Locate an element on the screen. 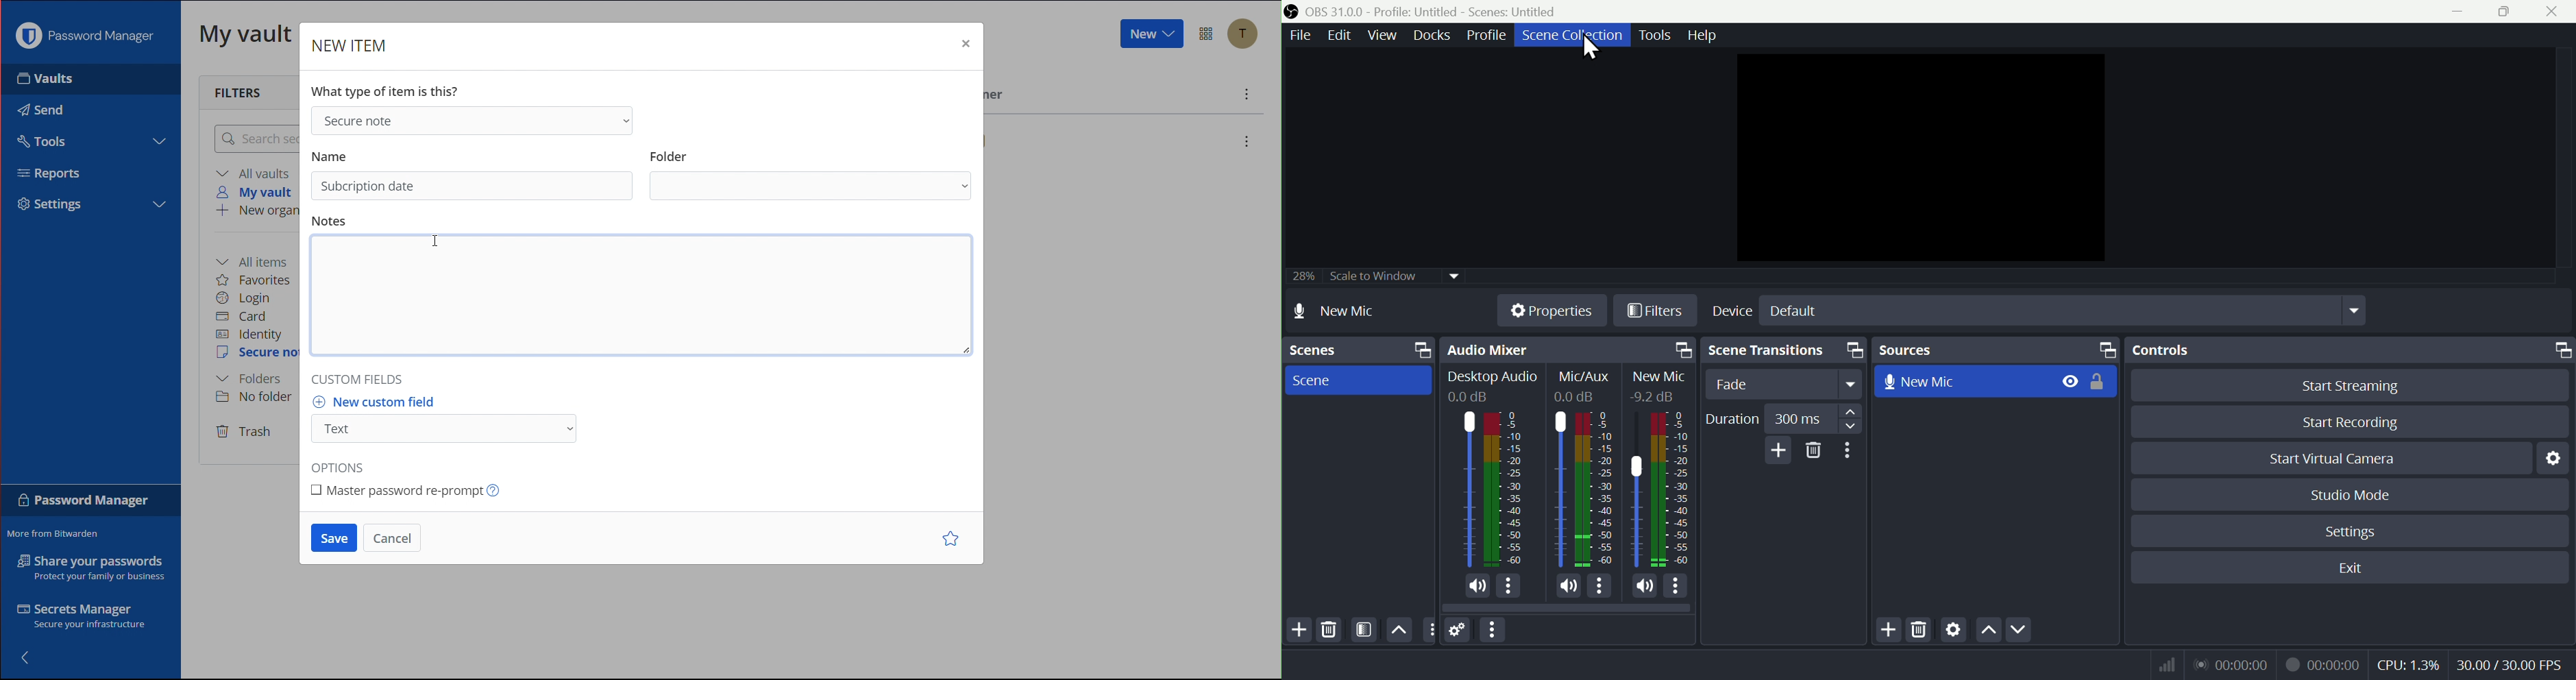 The height and width of the screenshot is (700, 2576). New custom field is located at coordinates (381, 402).